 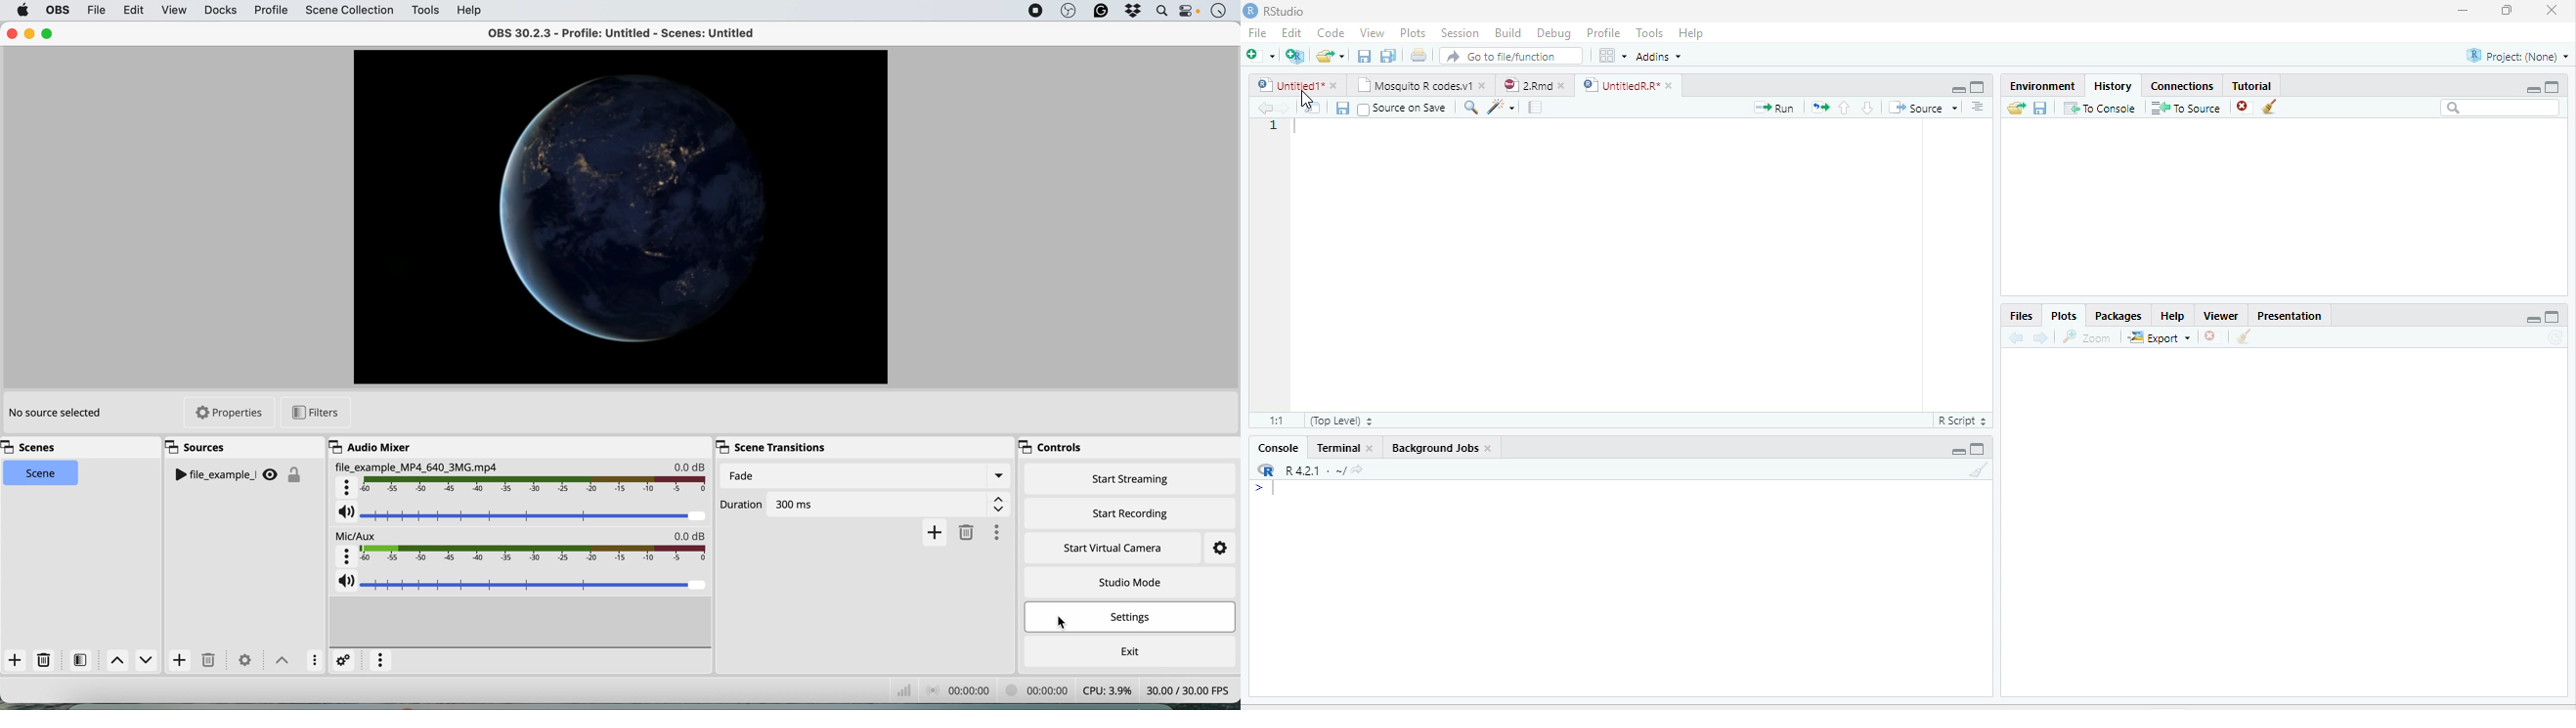 I want to click on To Console, so click(x=2099, y=108).